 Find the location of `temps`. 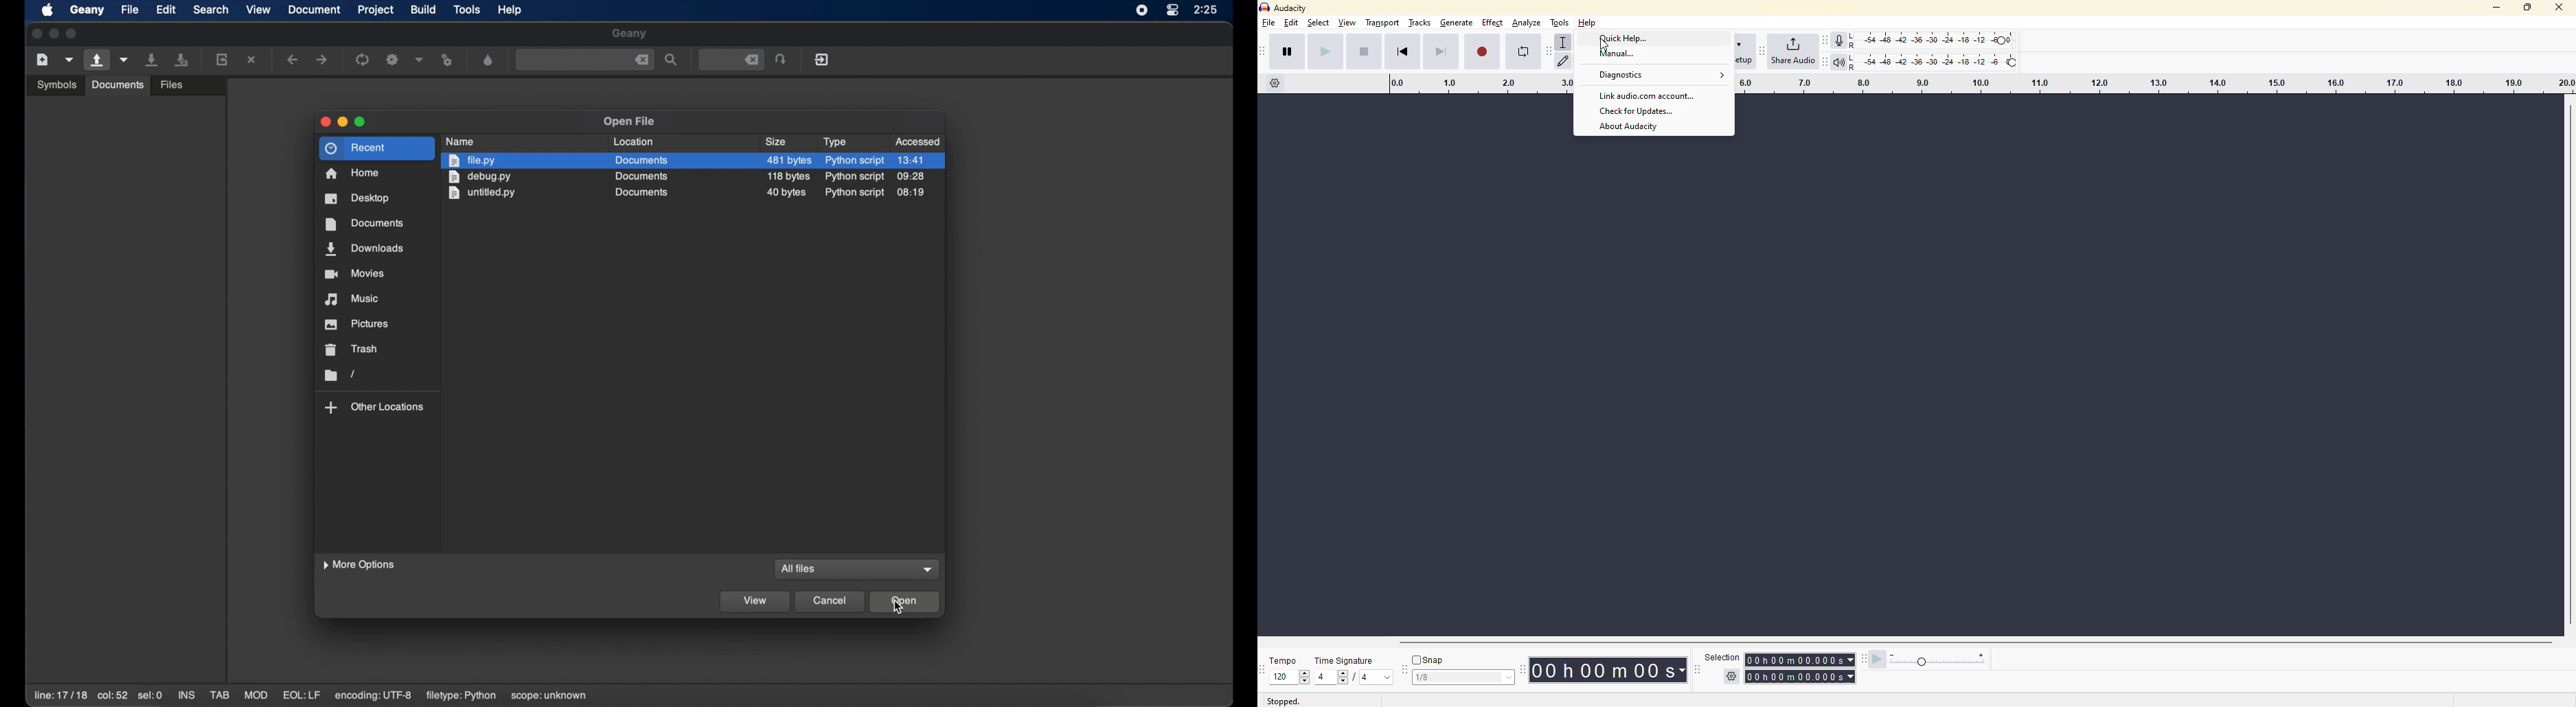

temps is located at coordinates (1286, 660).